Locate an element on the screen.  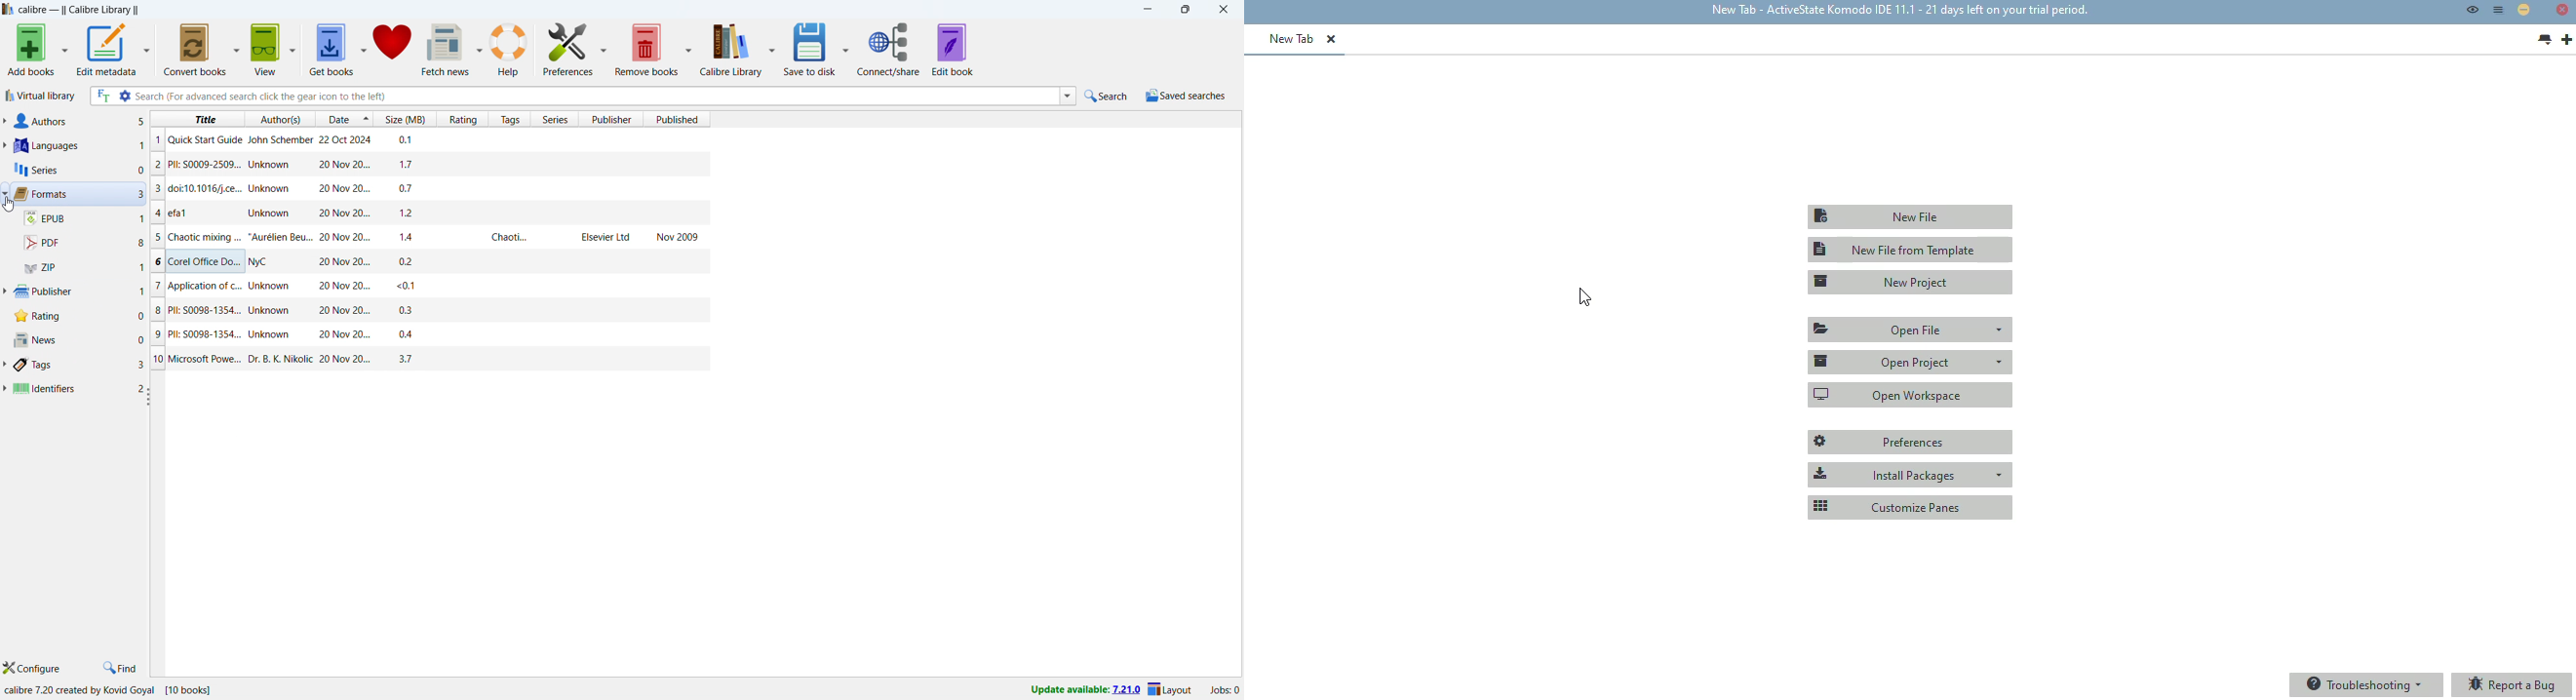
help is located at coordinates (509, 49).